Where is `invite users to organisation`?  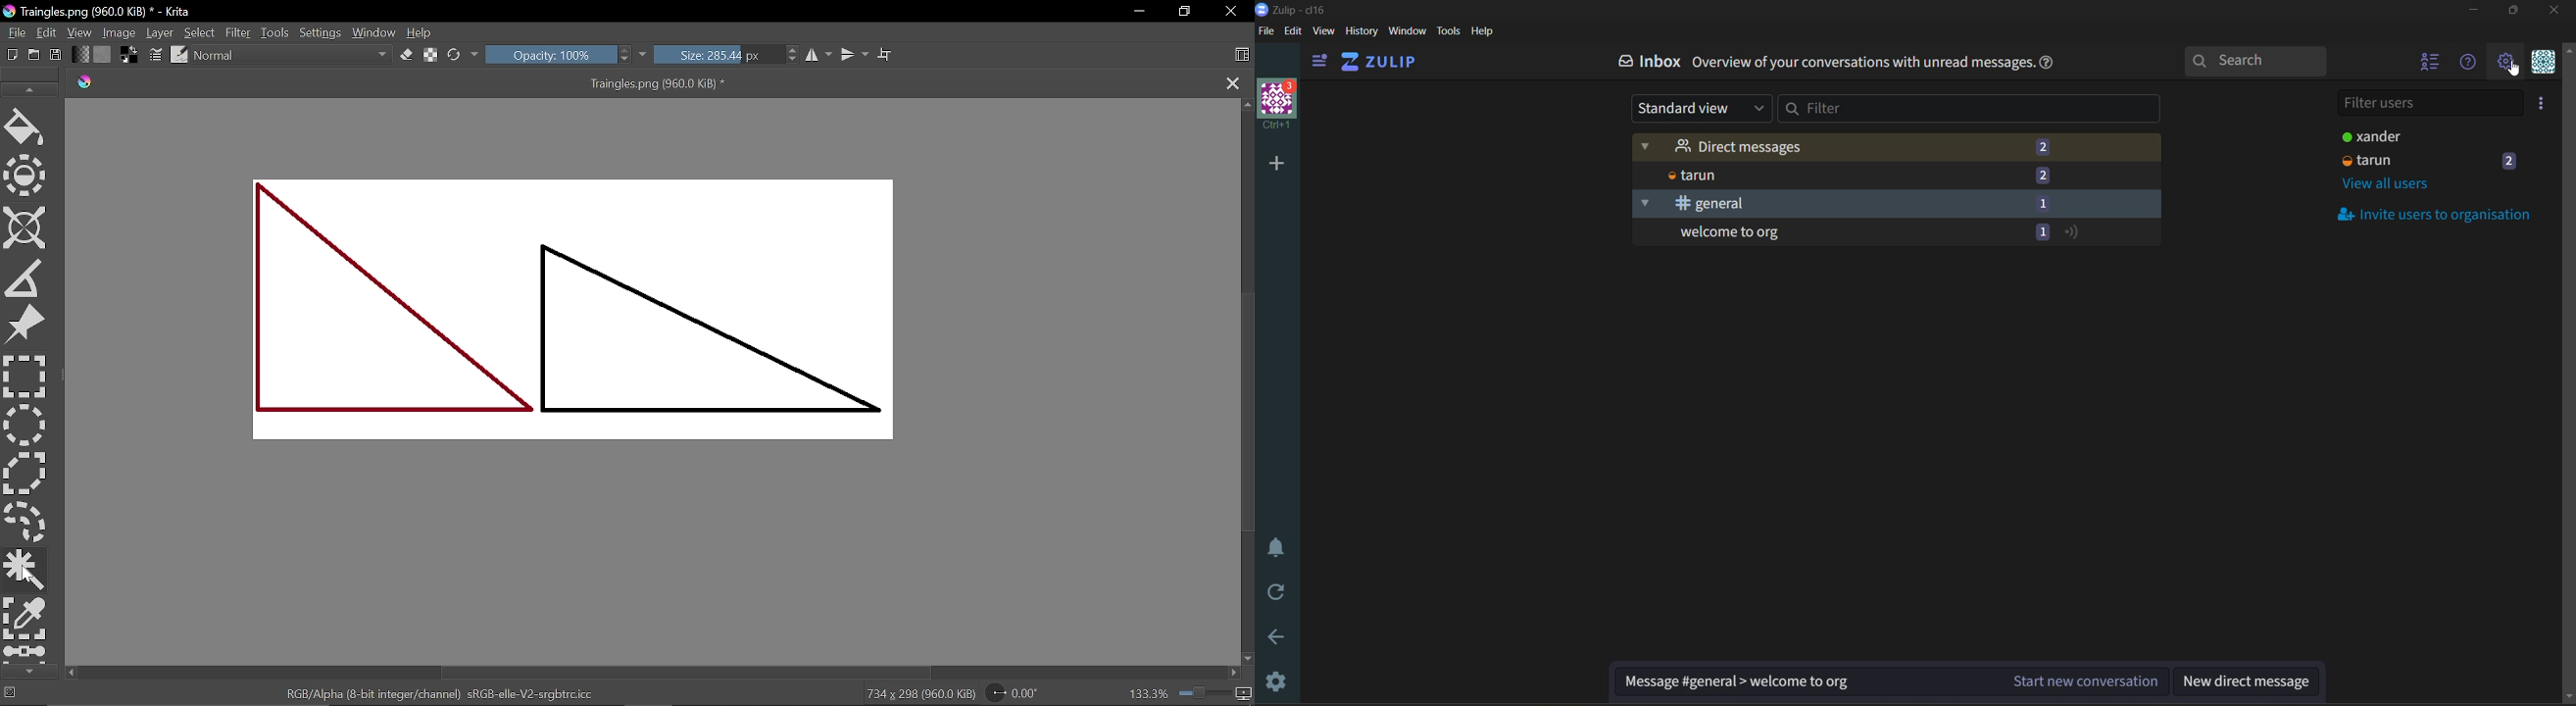 invite users to organisation is located at coordinates (2539, 105).